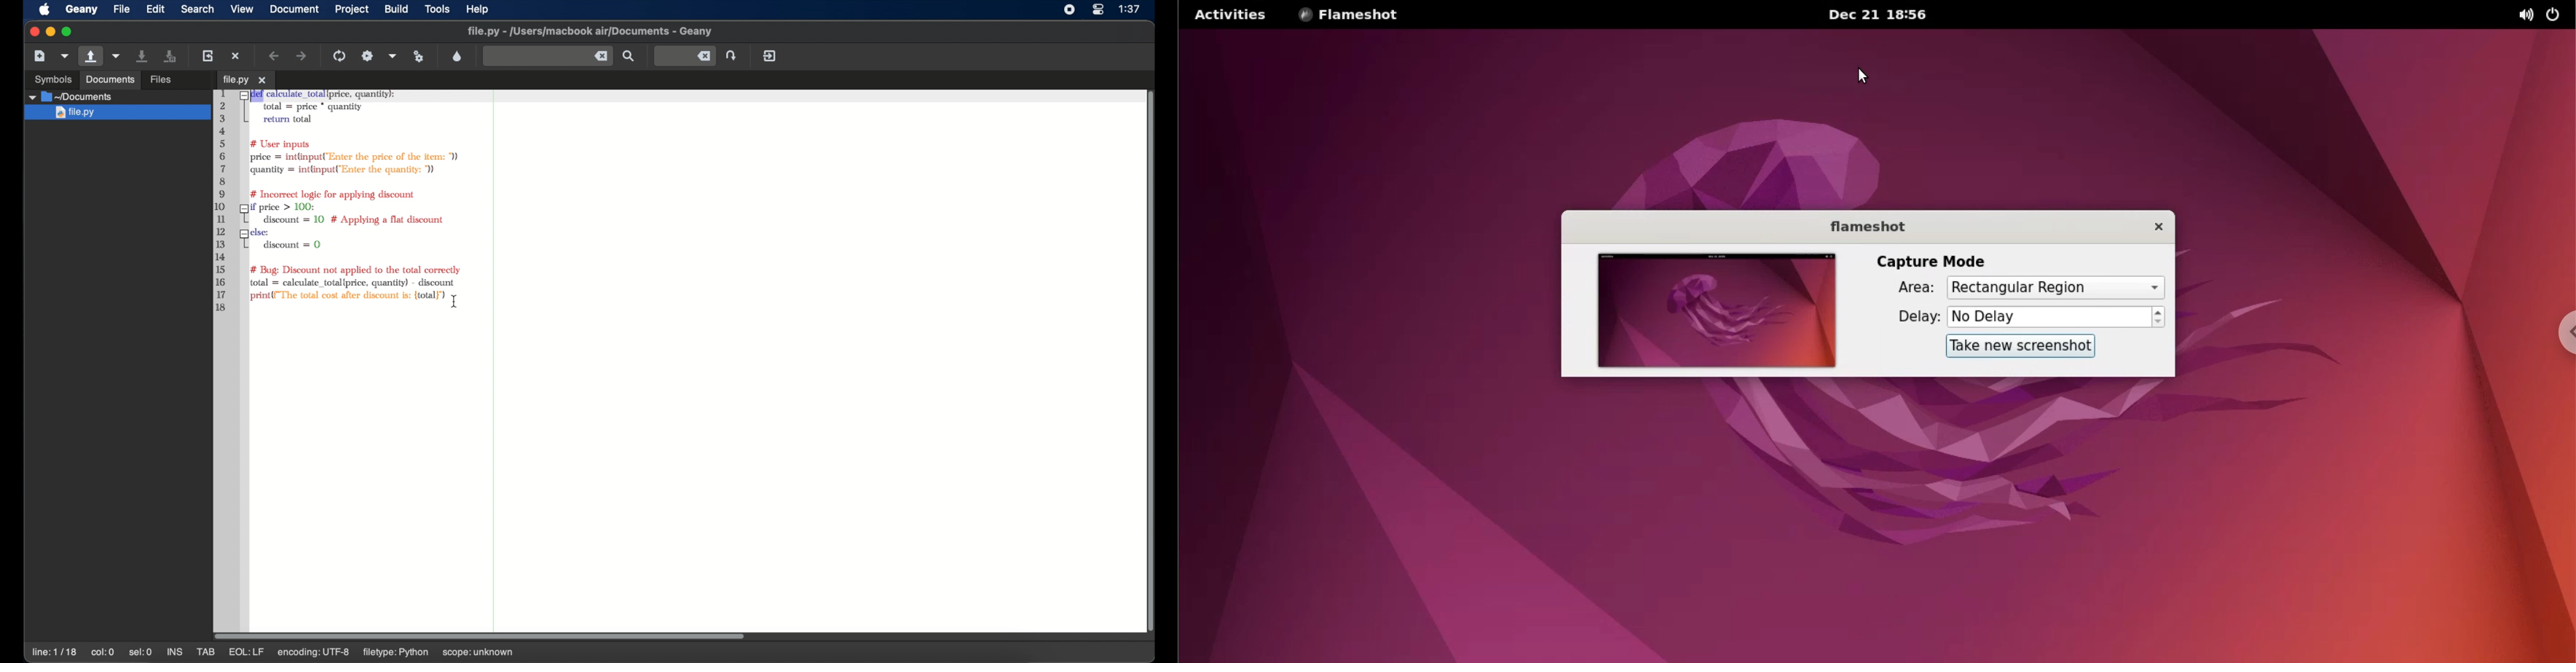 The width and height of the screenshot is (2576, 672). What do you see at coordinates (244, 80) in the screenshot?
I see `file.py` at bounding box center [244, 80].